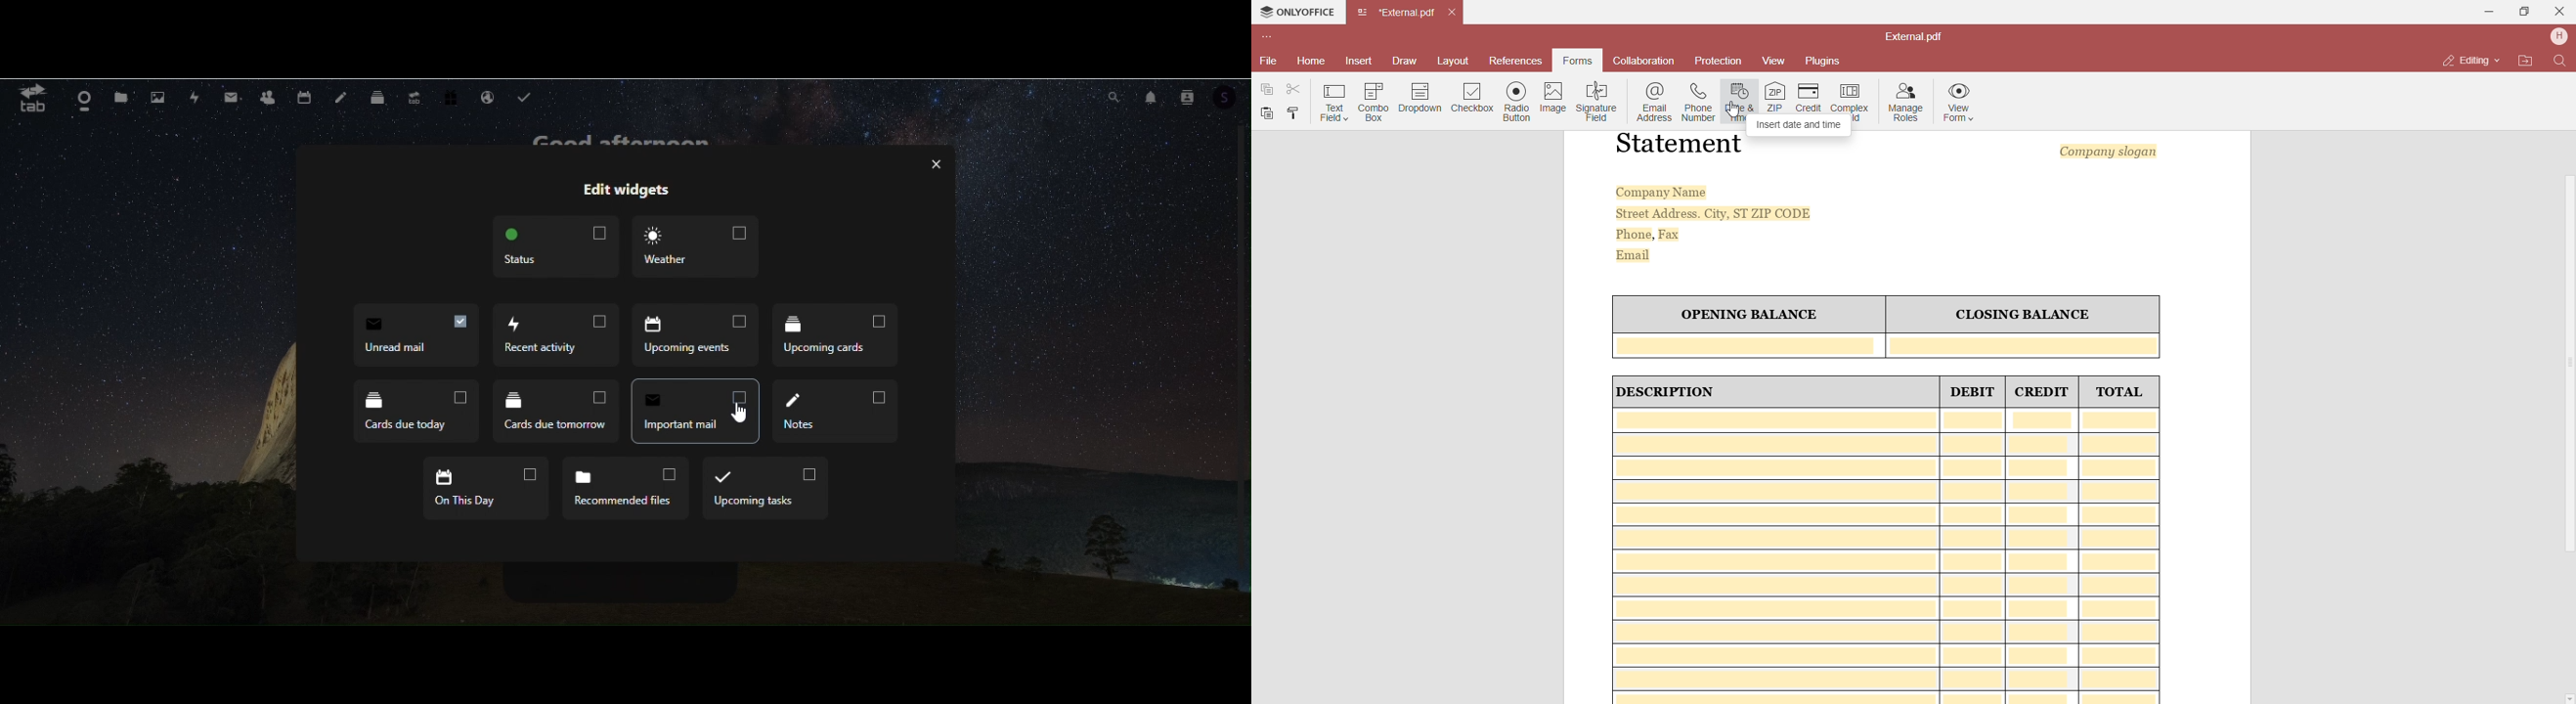  Describe the element at coordinates (1232, 100) in the screenshot. I see `Account icon ` at that location.